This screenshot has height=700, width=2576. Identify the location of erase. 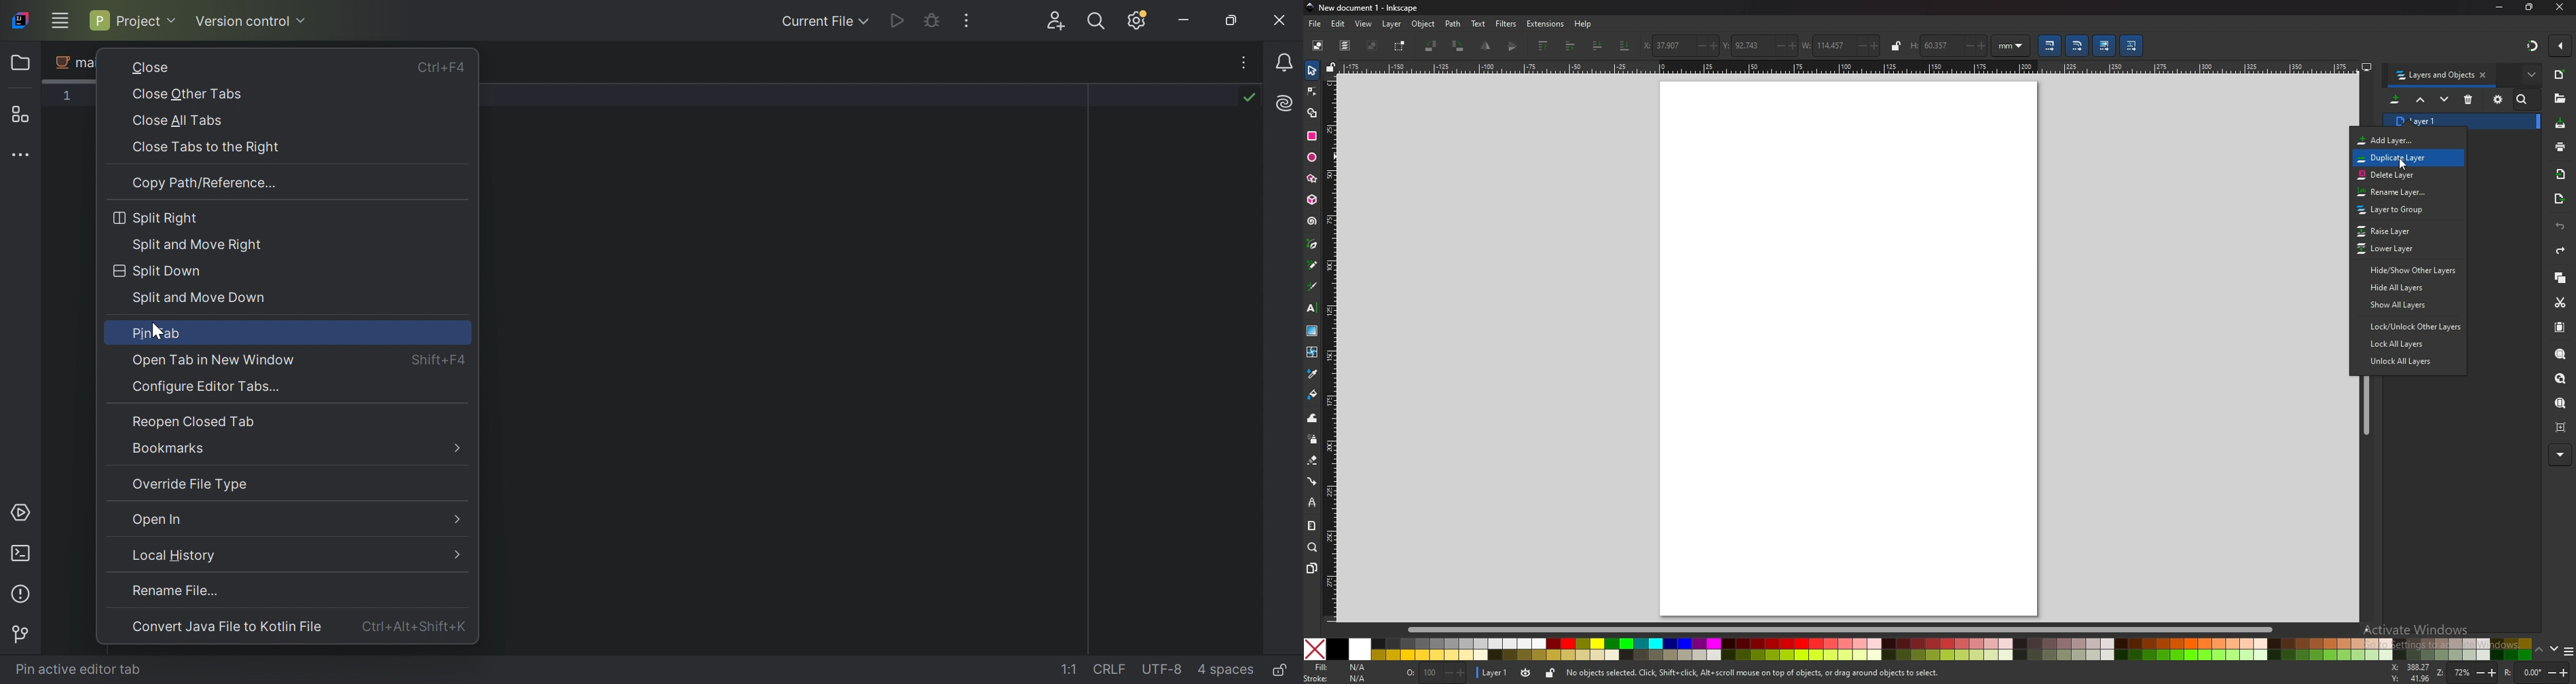
(1313, 461).